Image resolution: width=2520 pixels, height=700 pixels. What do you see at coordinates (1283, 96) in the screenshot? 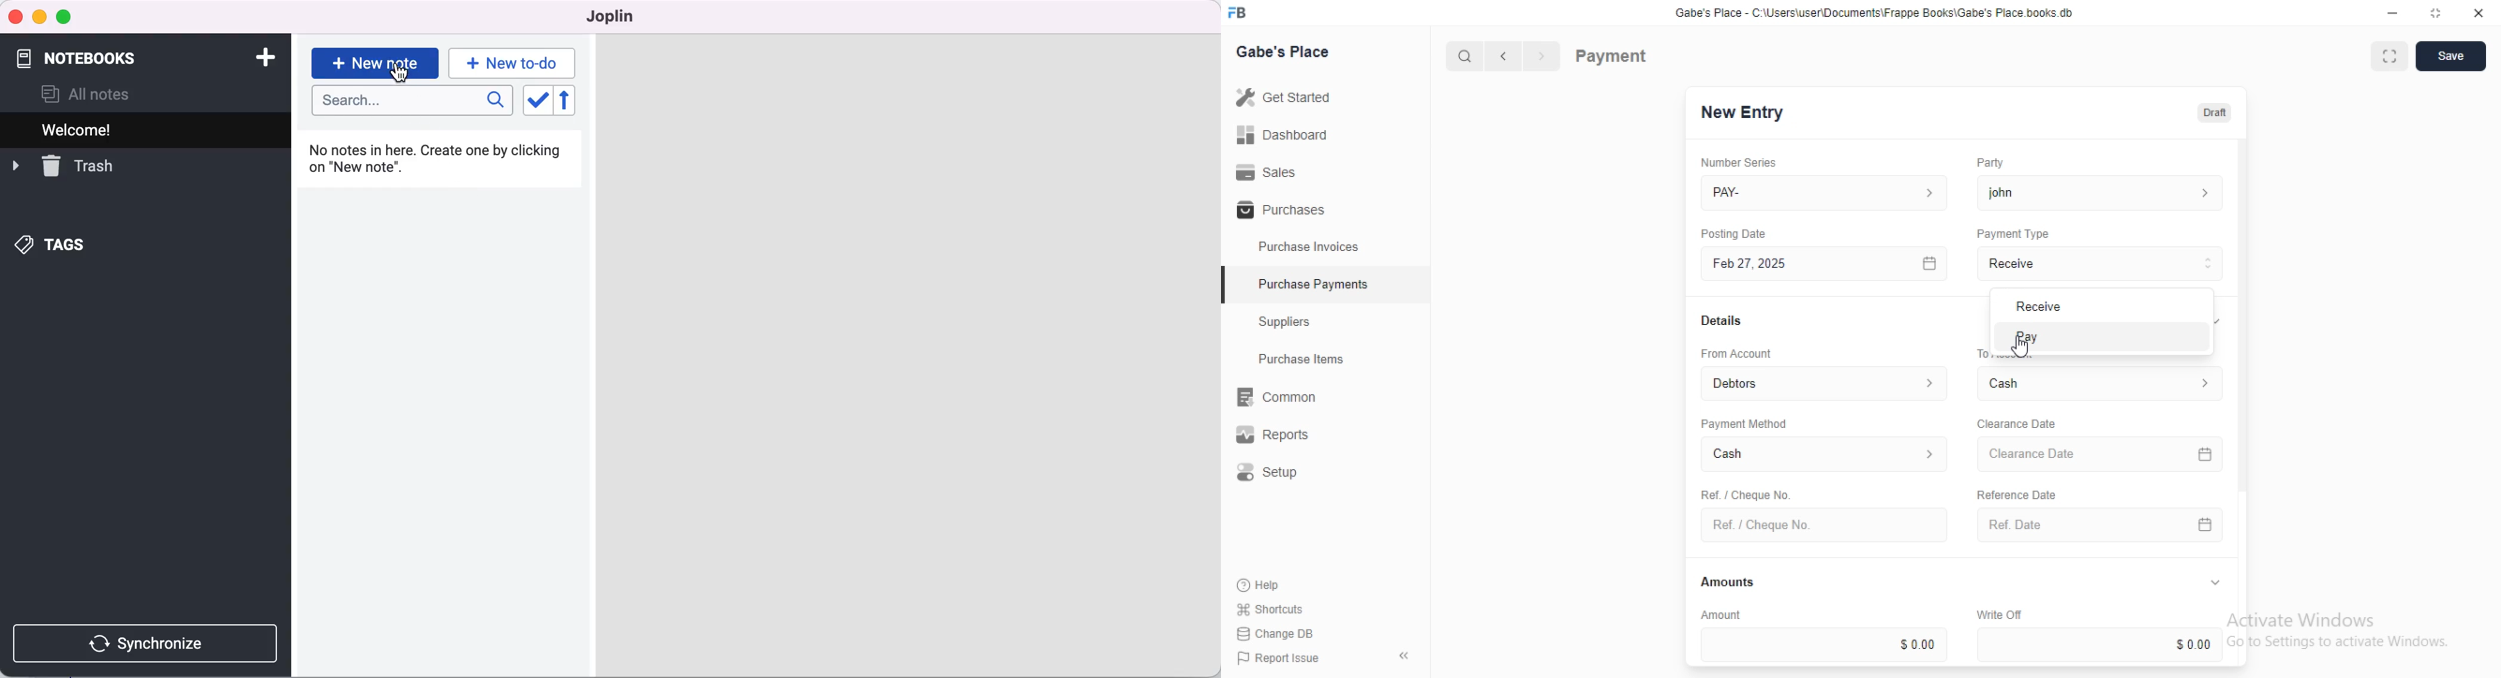
I see `Get Started` at bounding box center [1283, 96].